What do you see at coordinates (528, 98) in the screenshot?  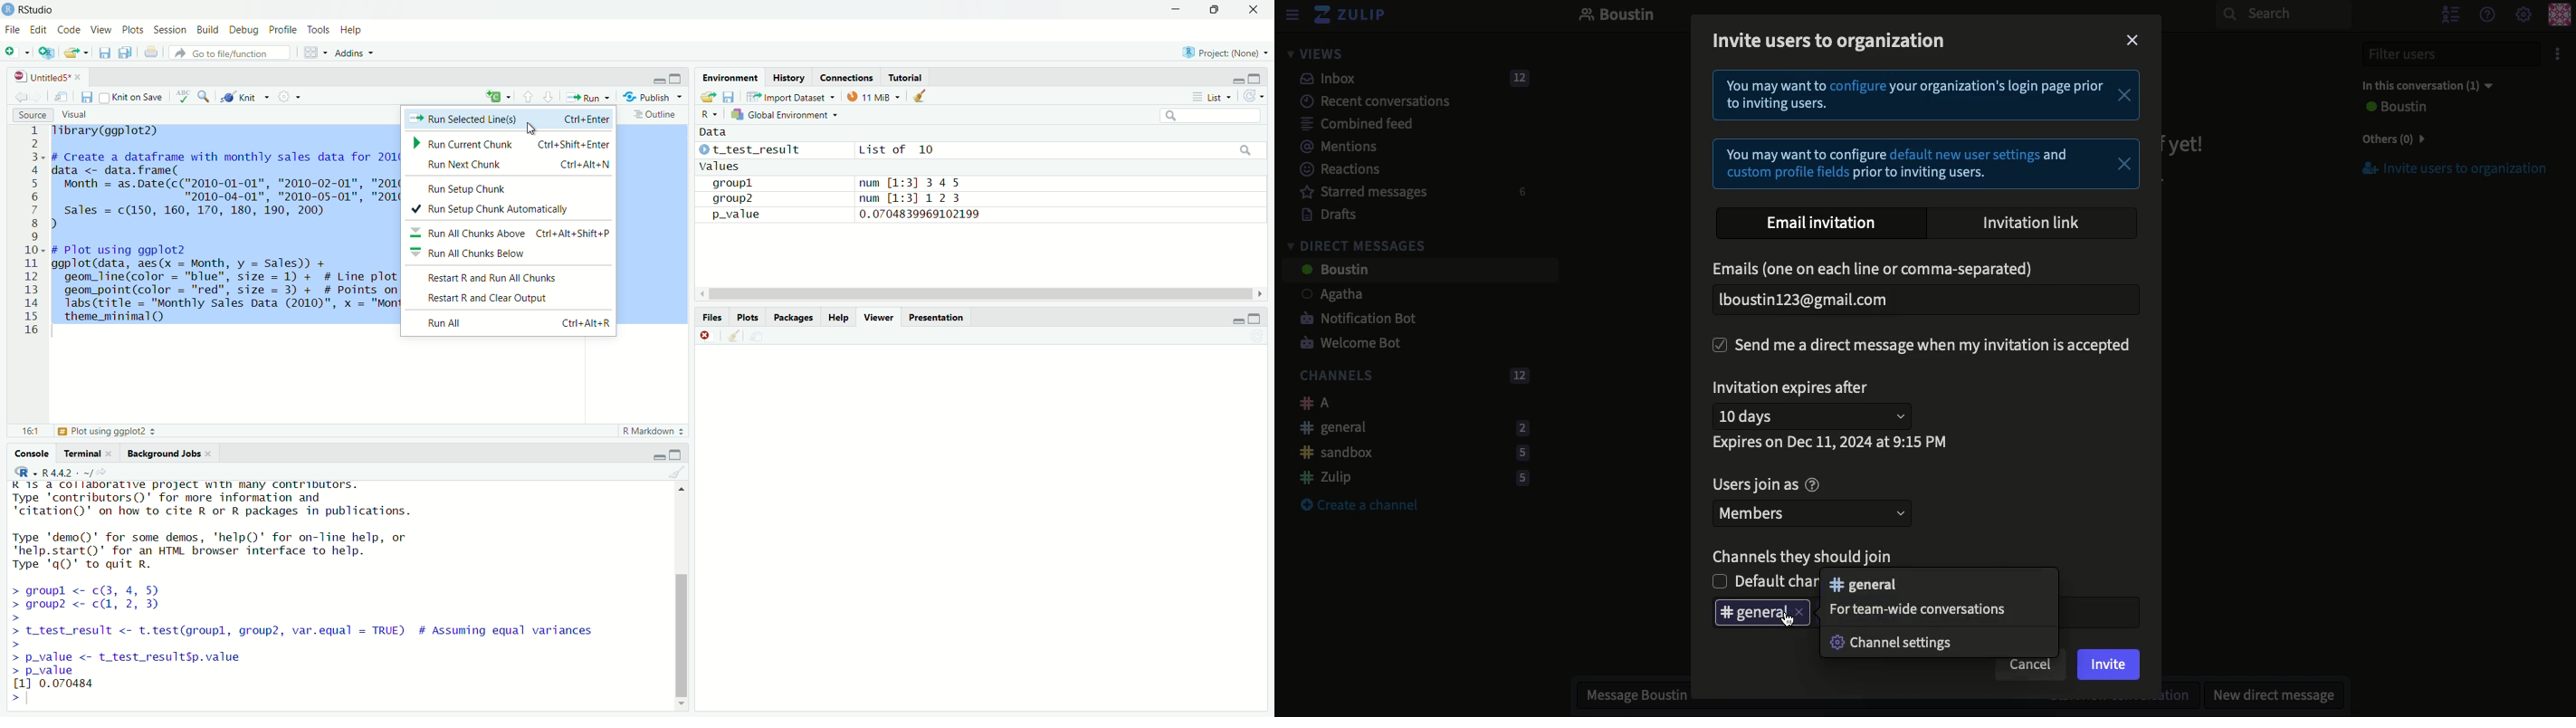 I see `go to previous section` at bounding box center [528, 98].